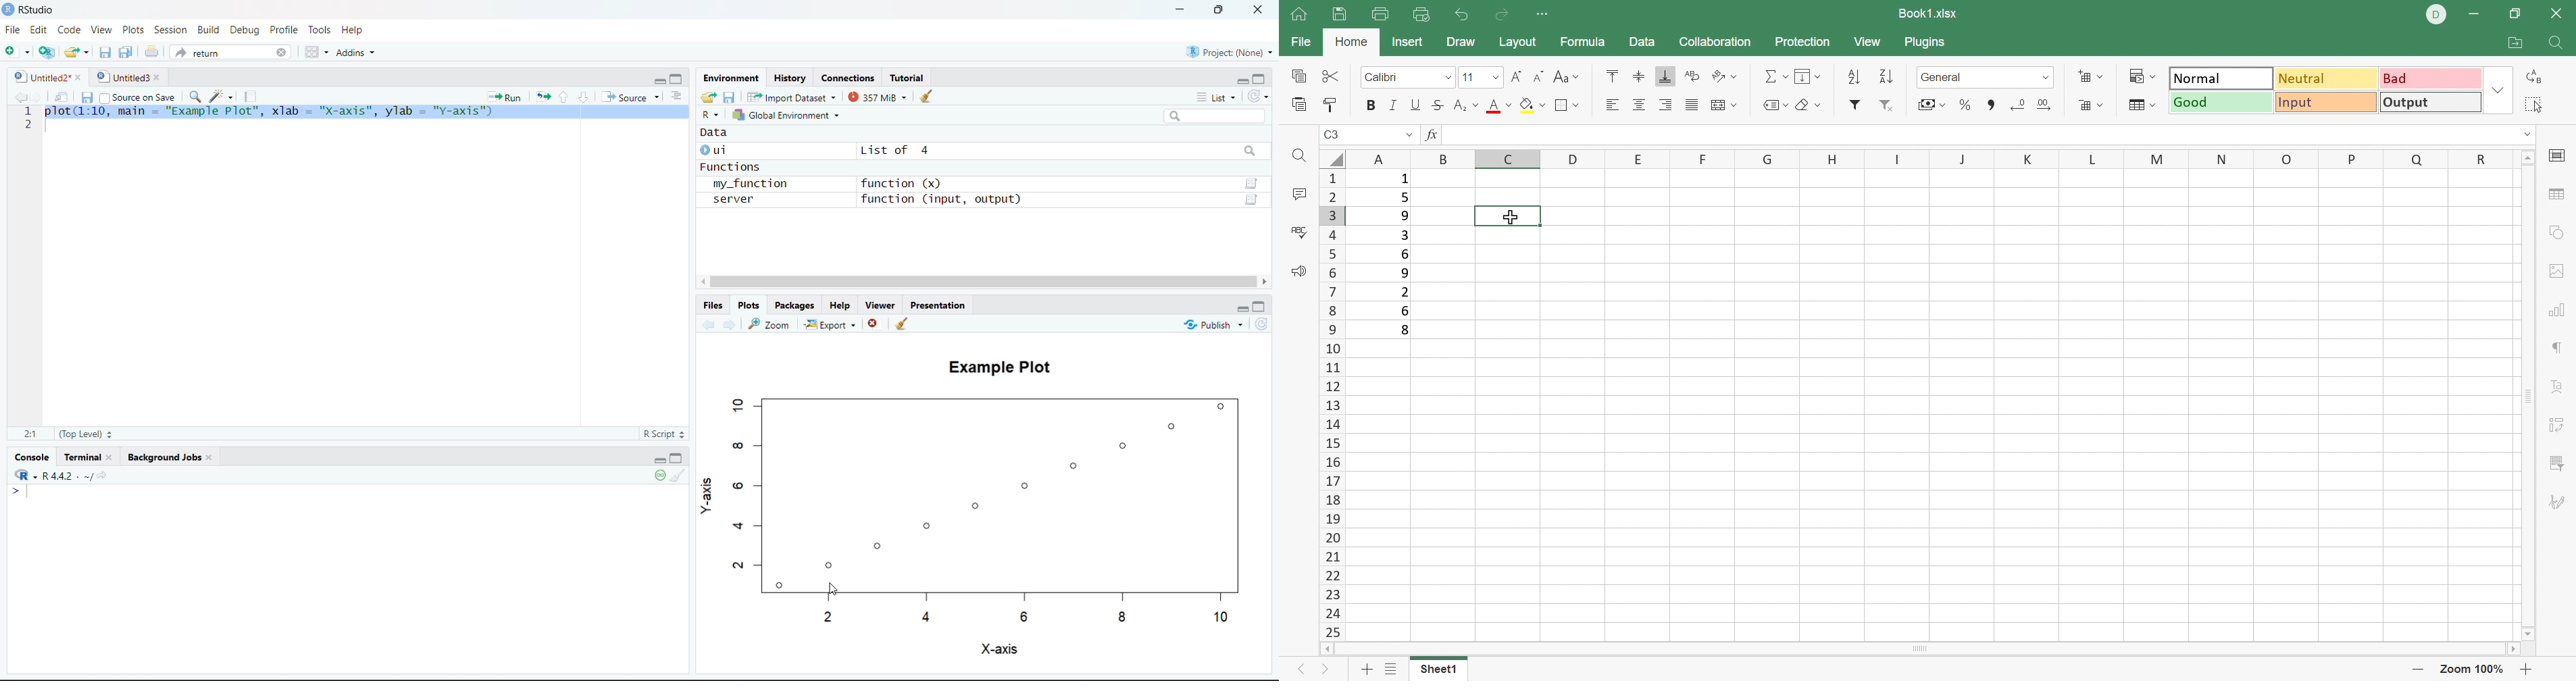  What do you see at coordinates (1297, 13) in the screenshot?
I see `Show main window` at bounding box center [1297, 13].